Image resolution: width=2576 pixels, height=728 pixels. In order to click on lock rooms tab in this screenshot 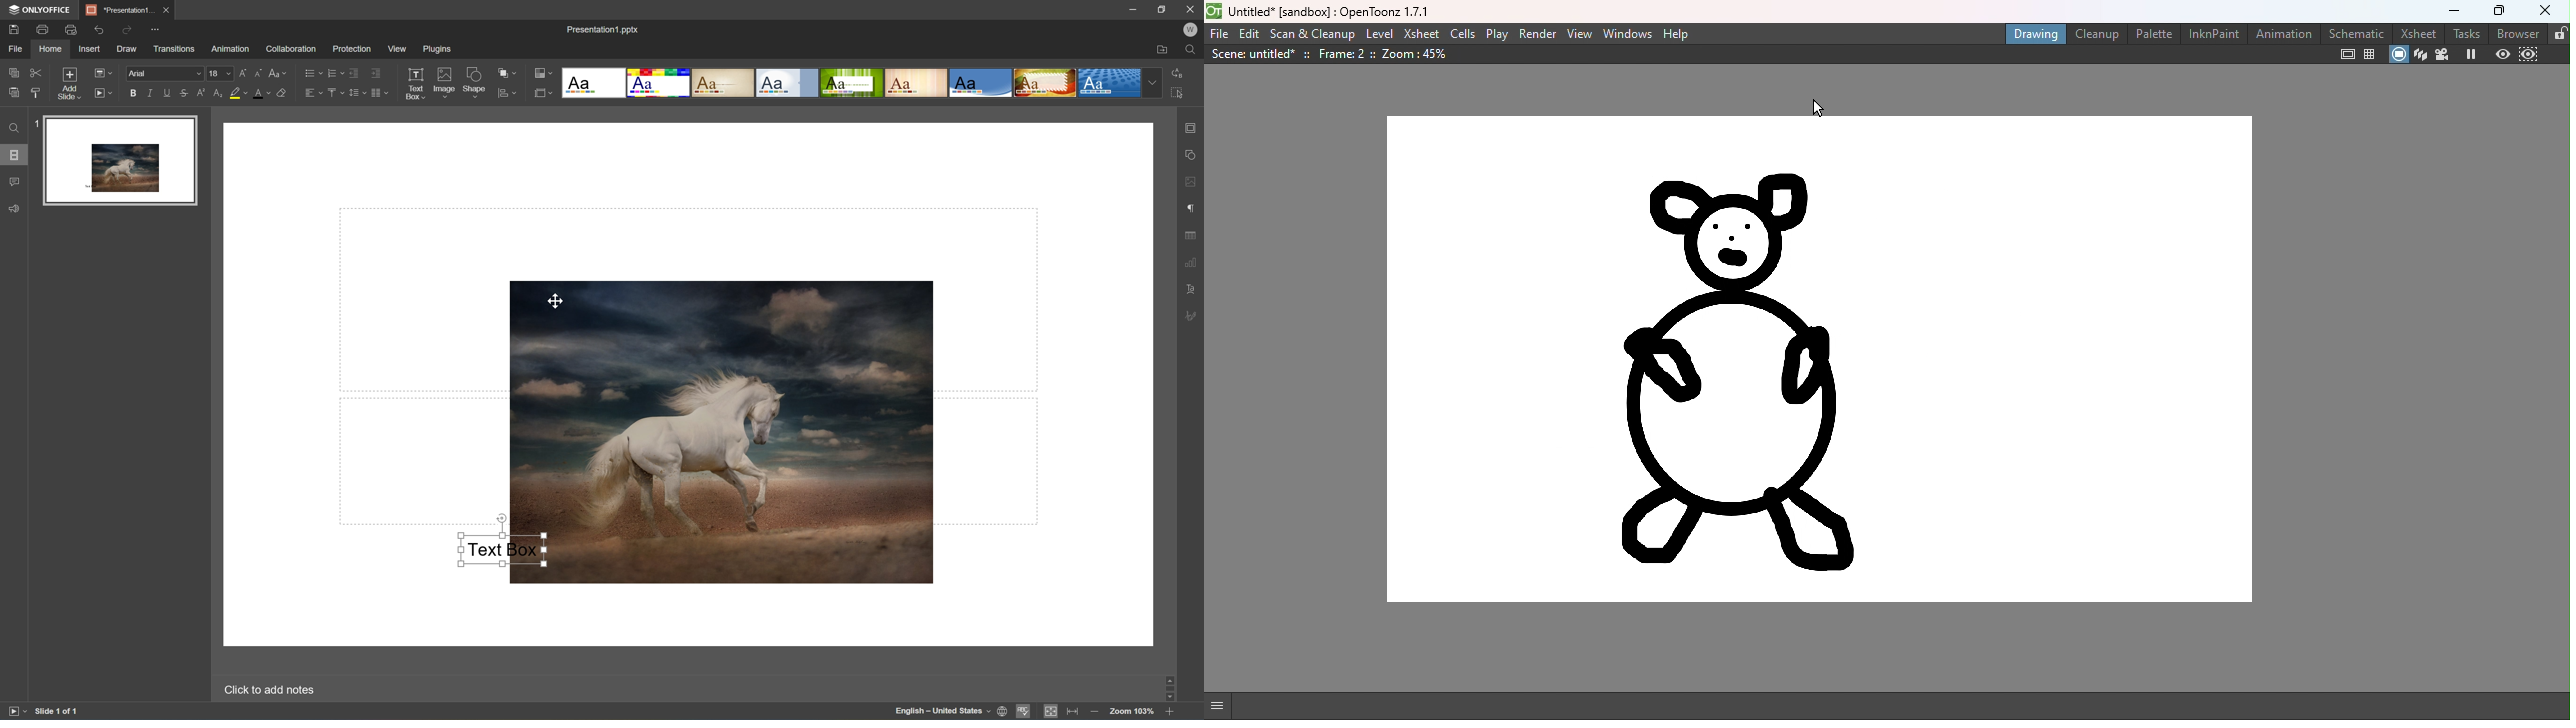, I will do `click(2557, 33)`.